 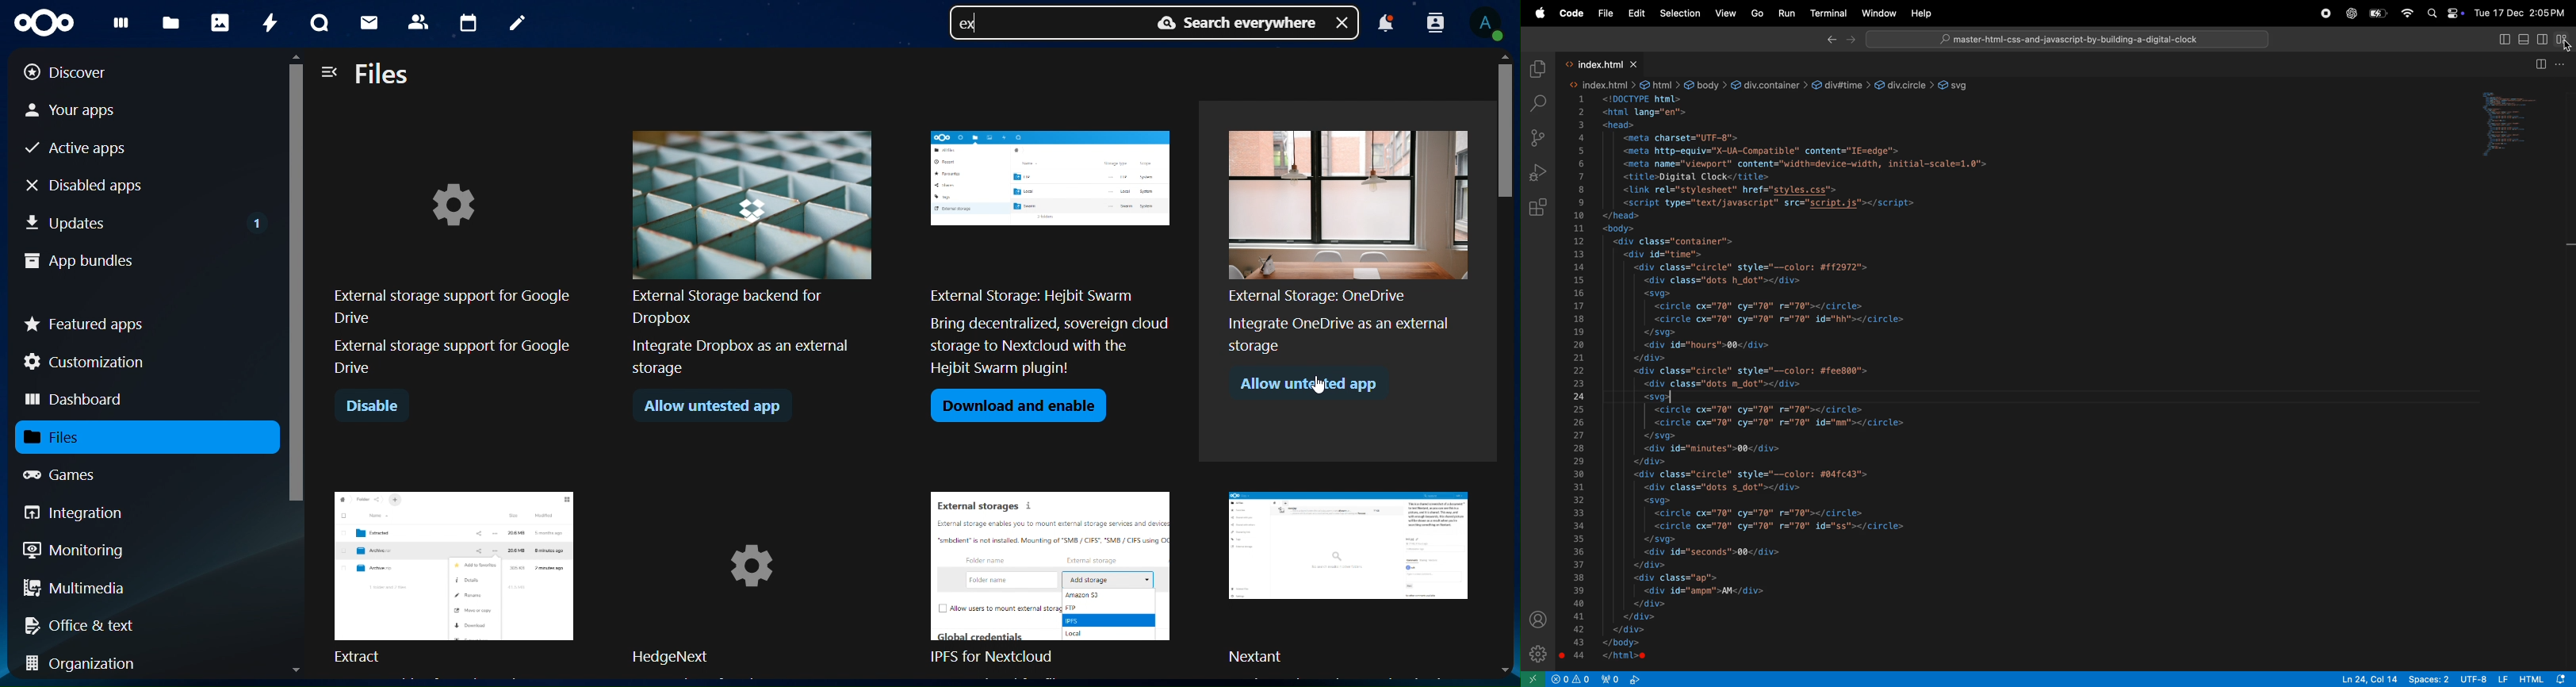 I want to click on cursor, so click(x=1323, y=390).